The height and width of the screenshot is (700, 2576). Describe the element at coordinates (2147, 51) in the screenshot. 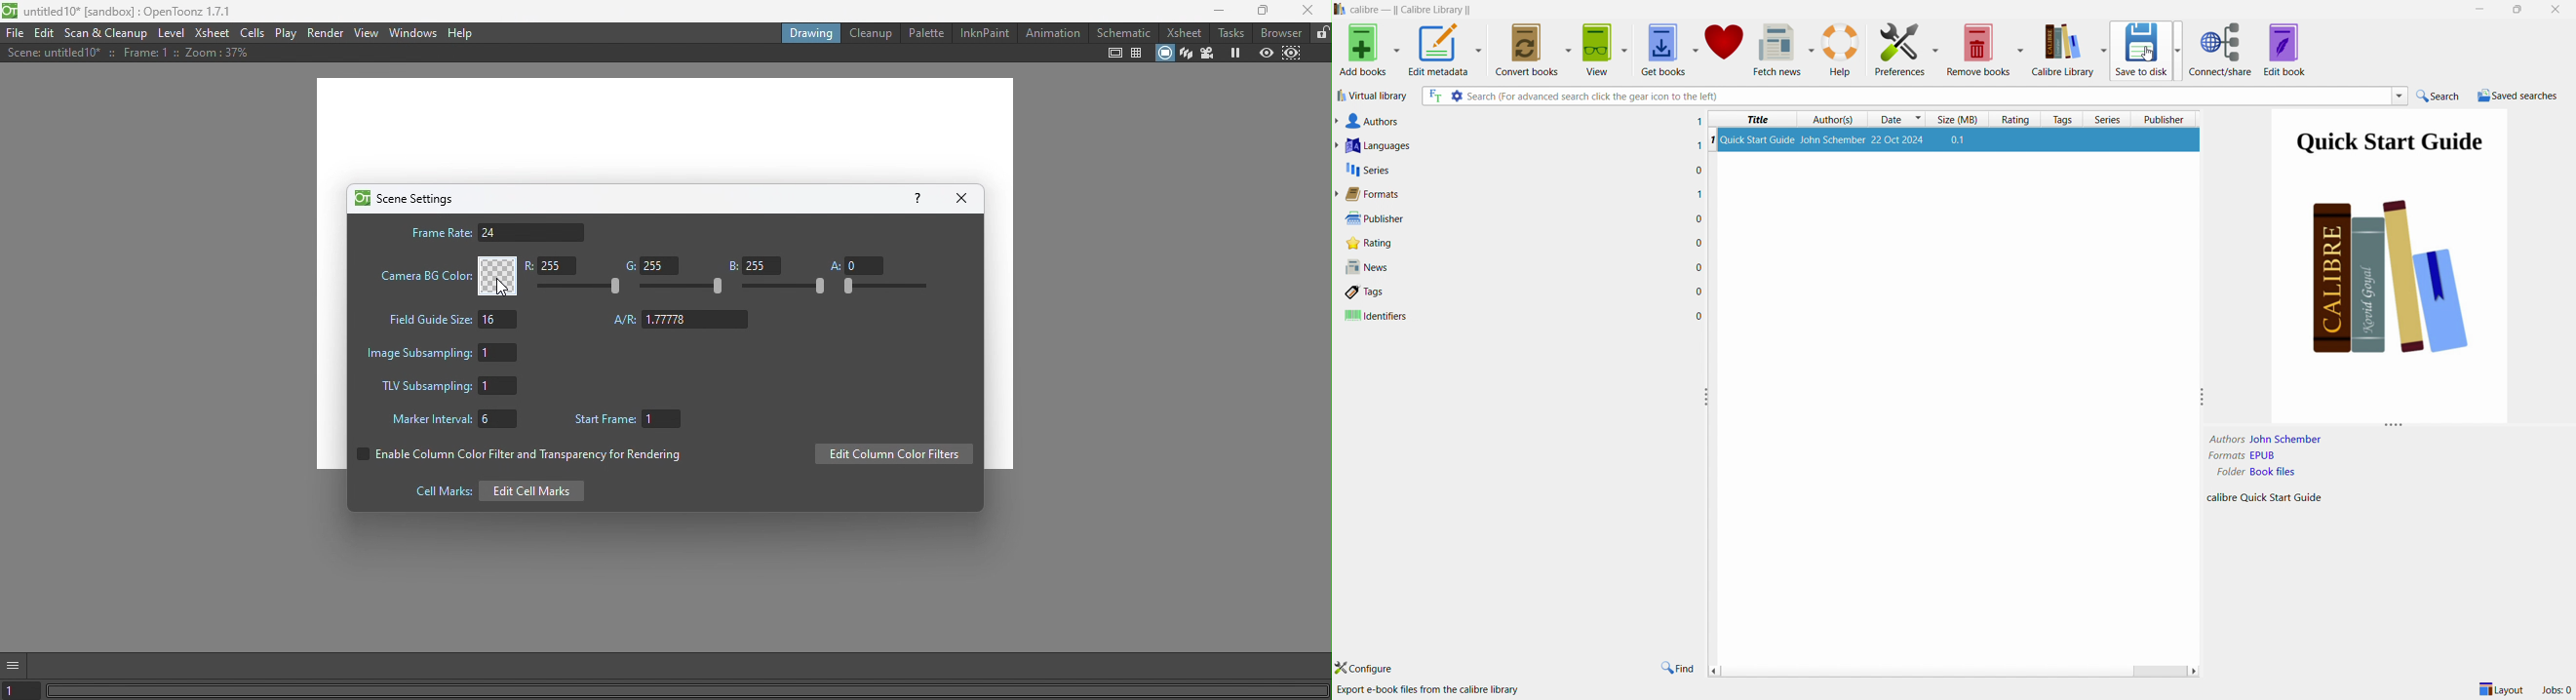

I see `save to disk` at that location.